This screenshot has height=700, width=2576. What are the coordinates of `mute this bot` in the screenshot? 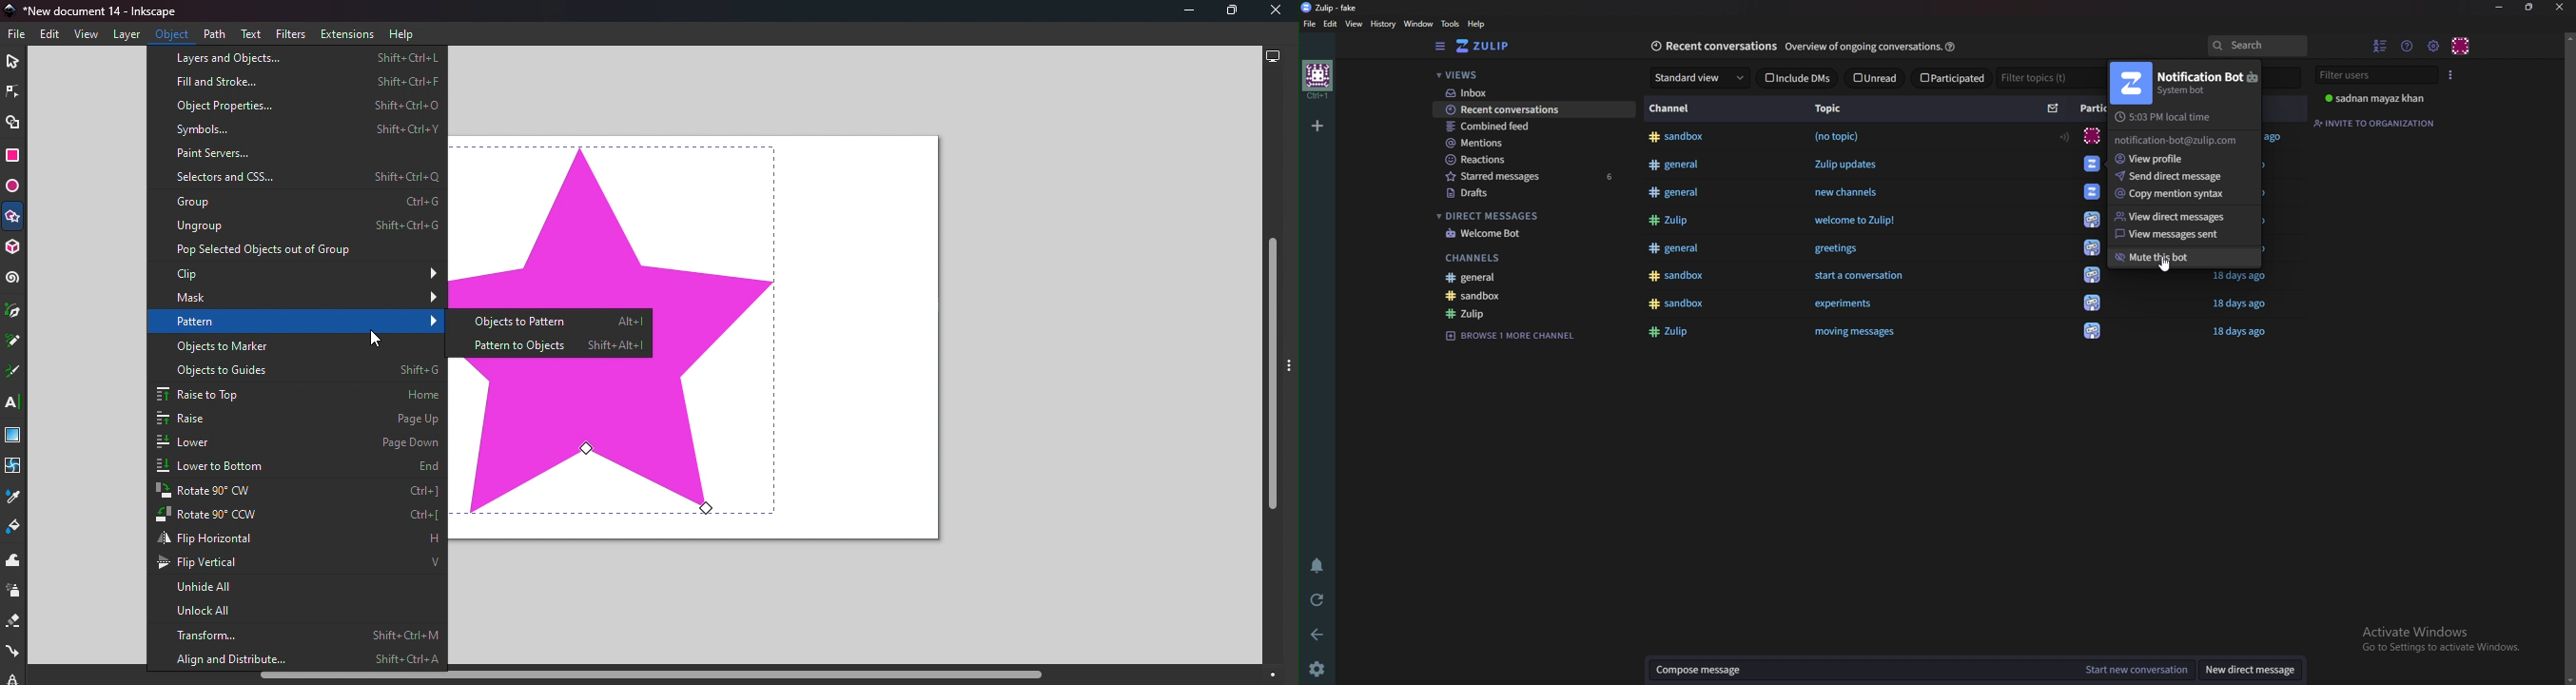 It's located at (2176, 258).